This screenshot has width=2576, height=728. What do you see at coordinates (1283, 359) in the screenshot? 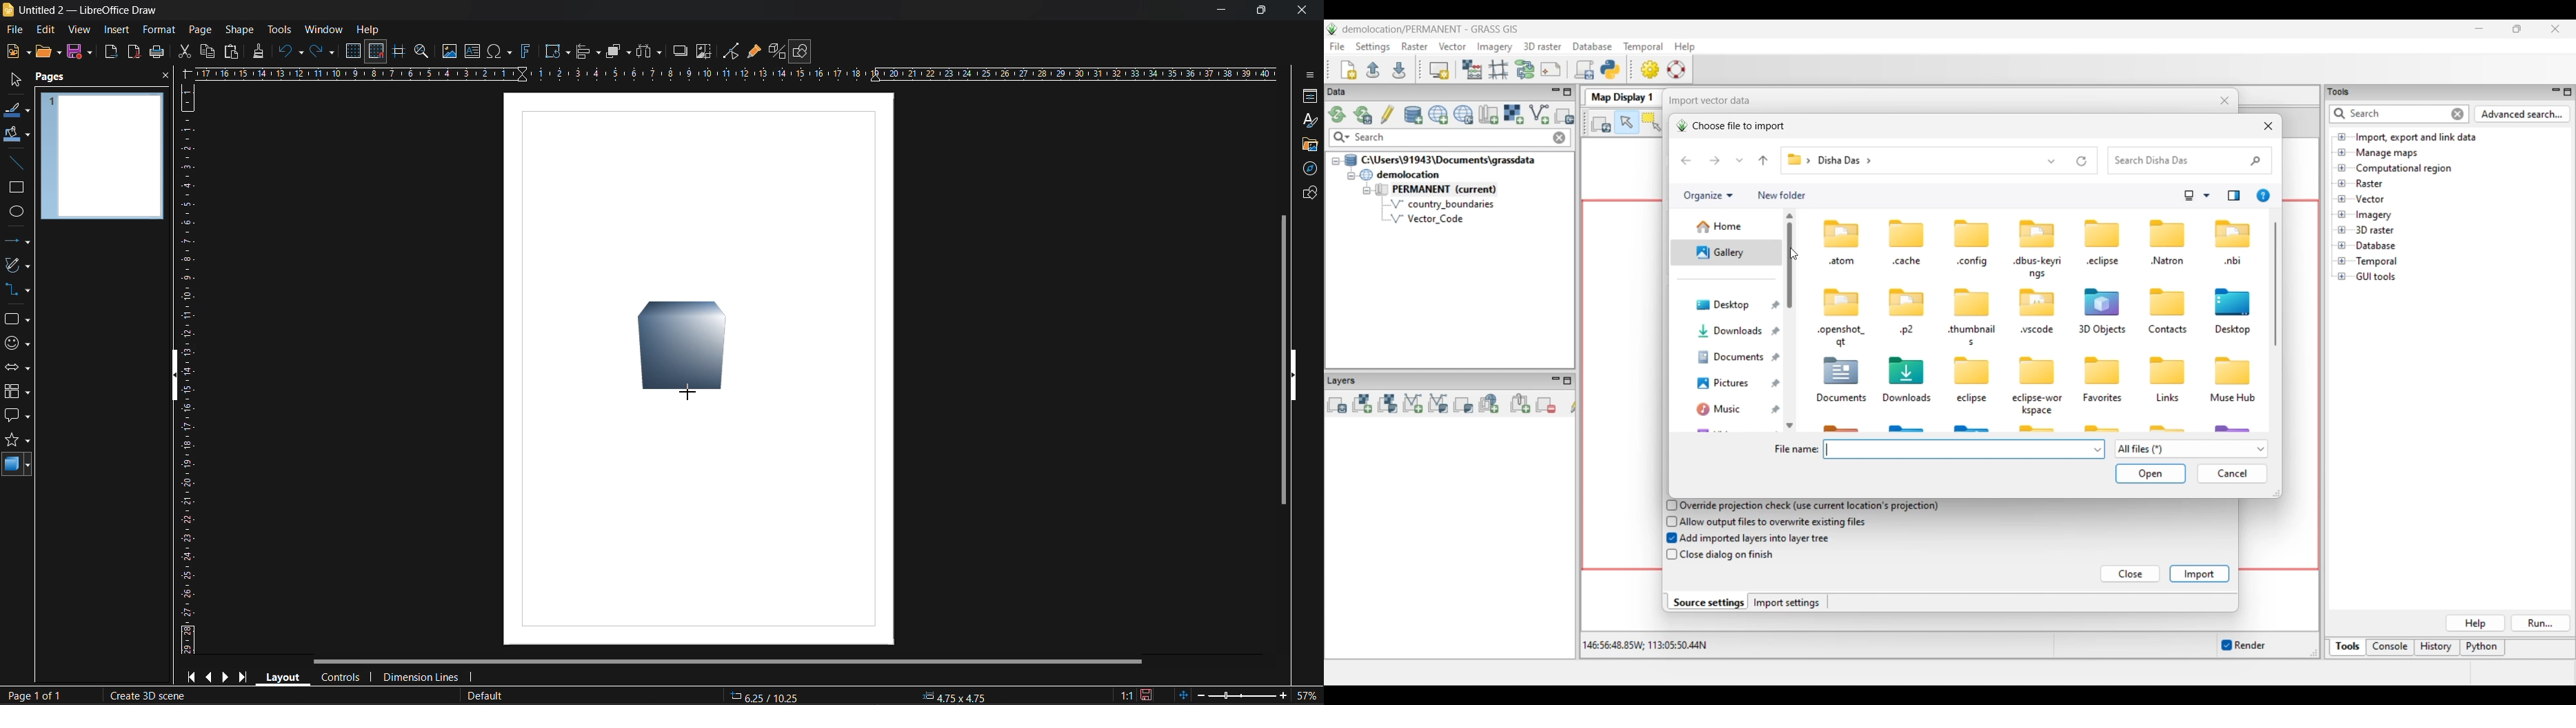
I see `vertical scroll bar` at bounding box center [1283, 359].